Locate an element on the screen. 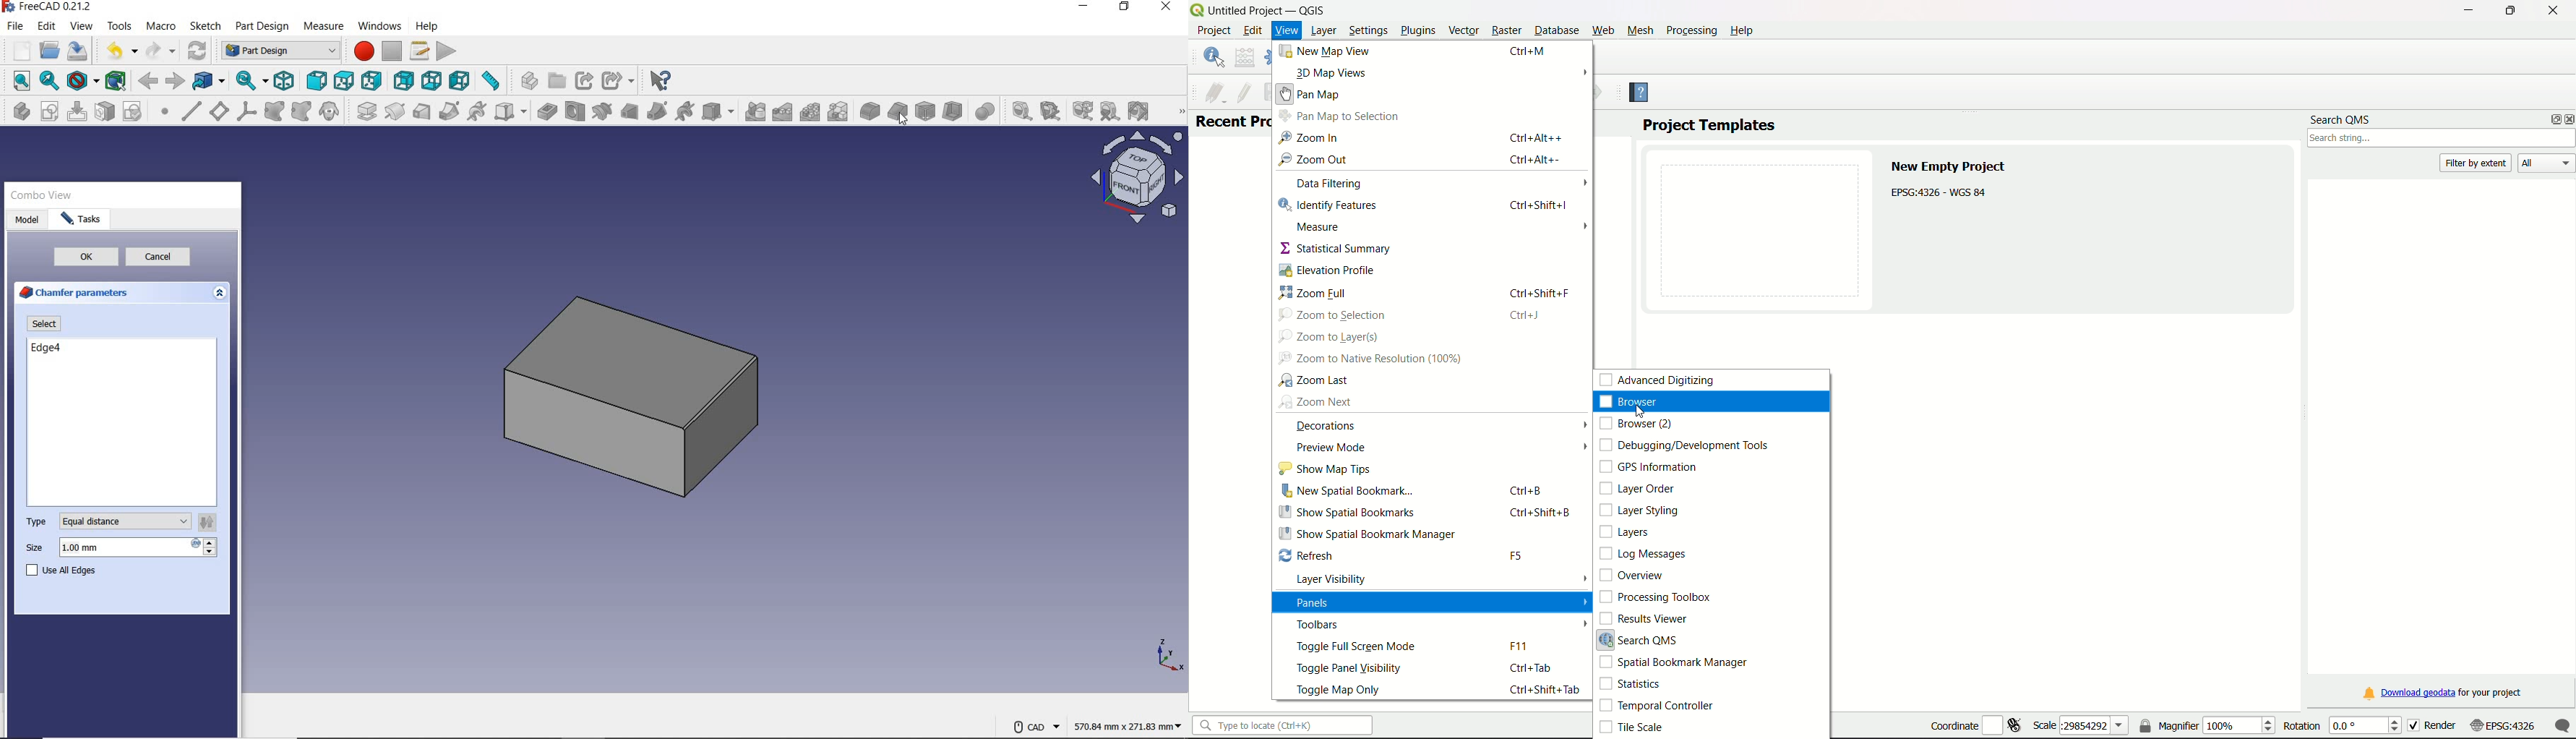 This screenshot has width=2576, height=756. refresh is located at coordinates (1309, 555).